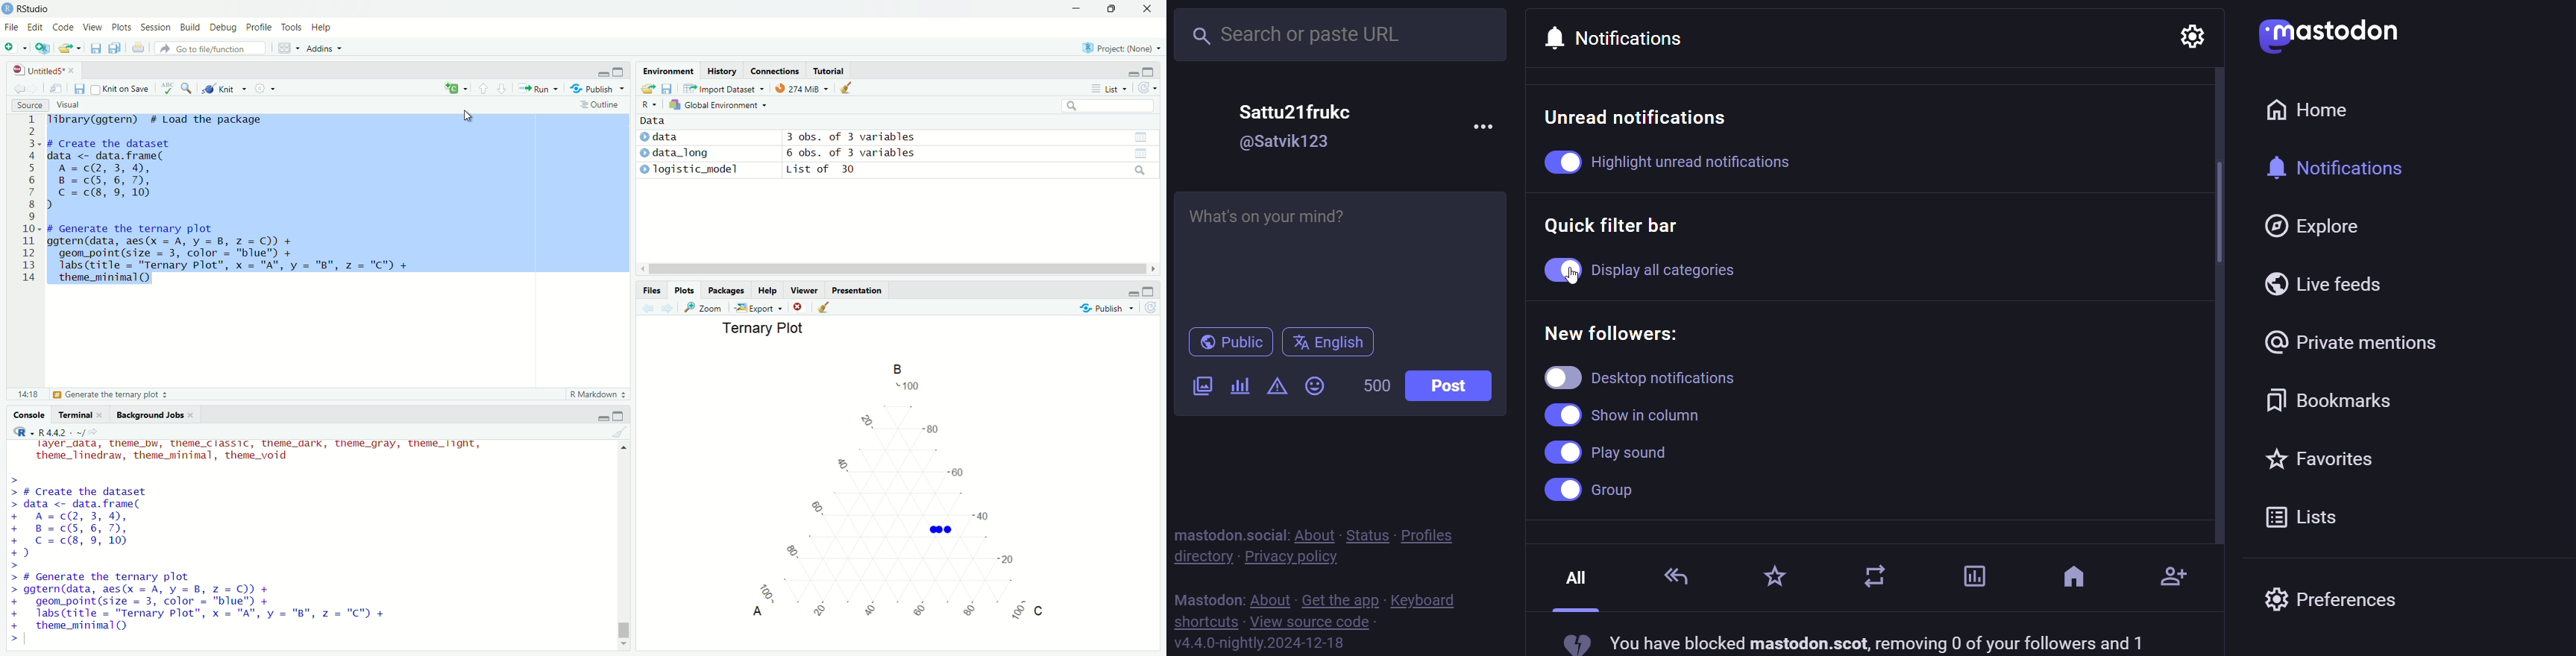 The height and width of the screenshot is (672, 2576). I want to click on maximise, so click(621, 70).